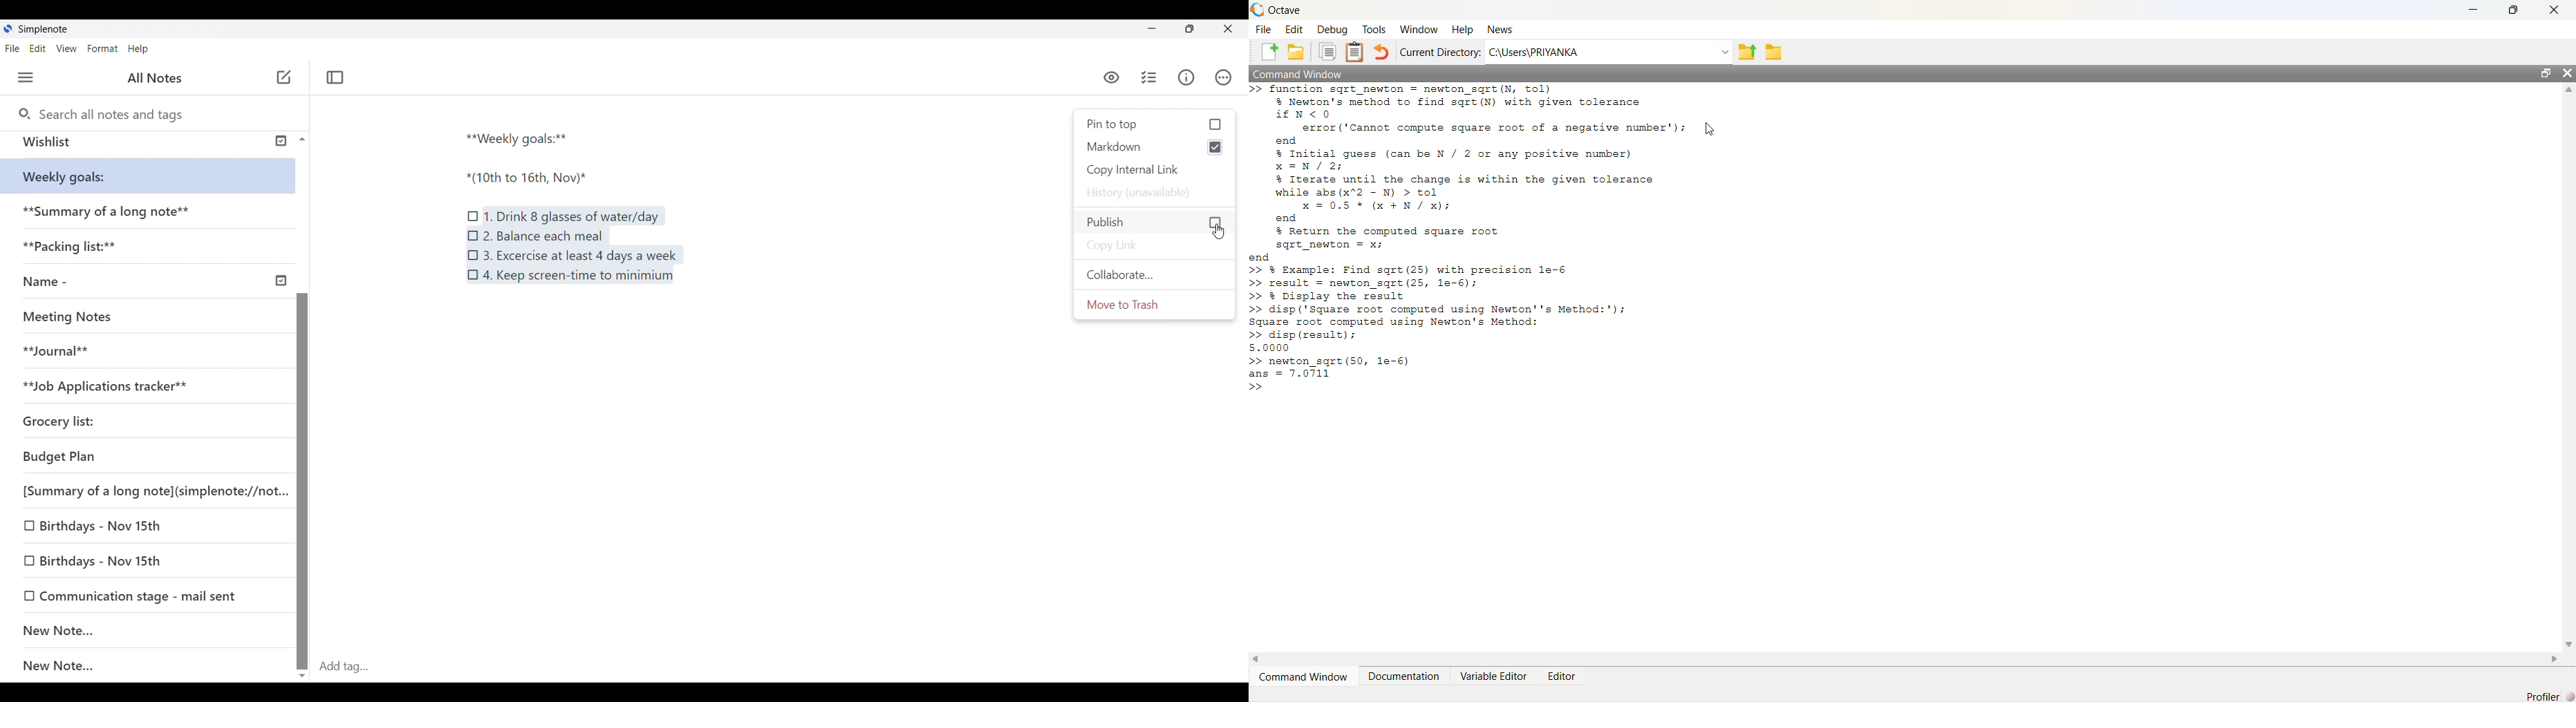  Describe the element at coordinates (1774, 50) in the screenshot. I see `Browse directories` at that location.